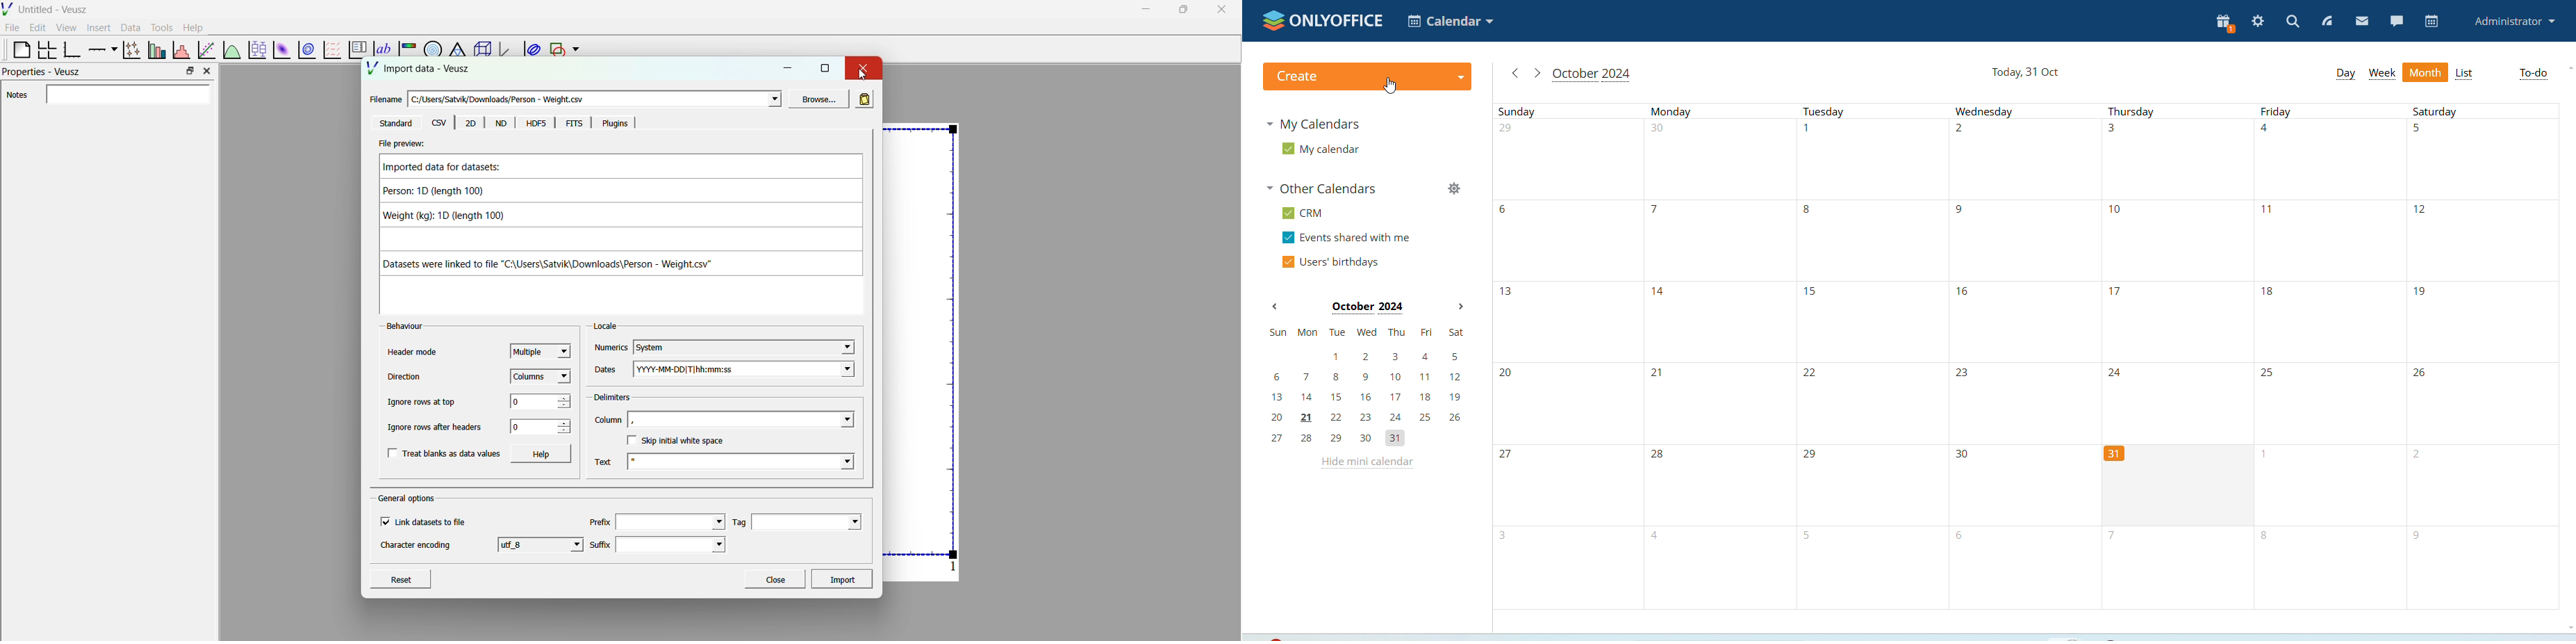  Describe the element at coordinates (1326, 188) in the screenshot. I see `other calendars` at that location.